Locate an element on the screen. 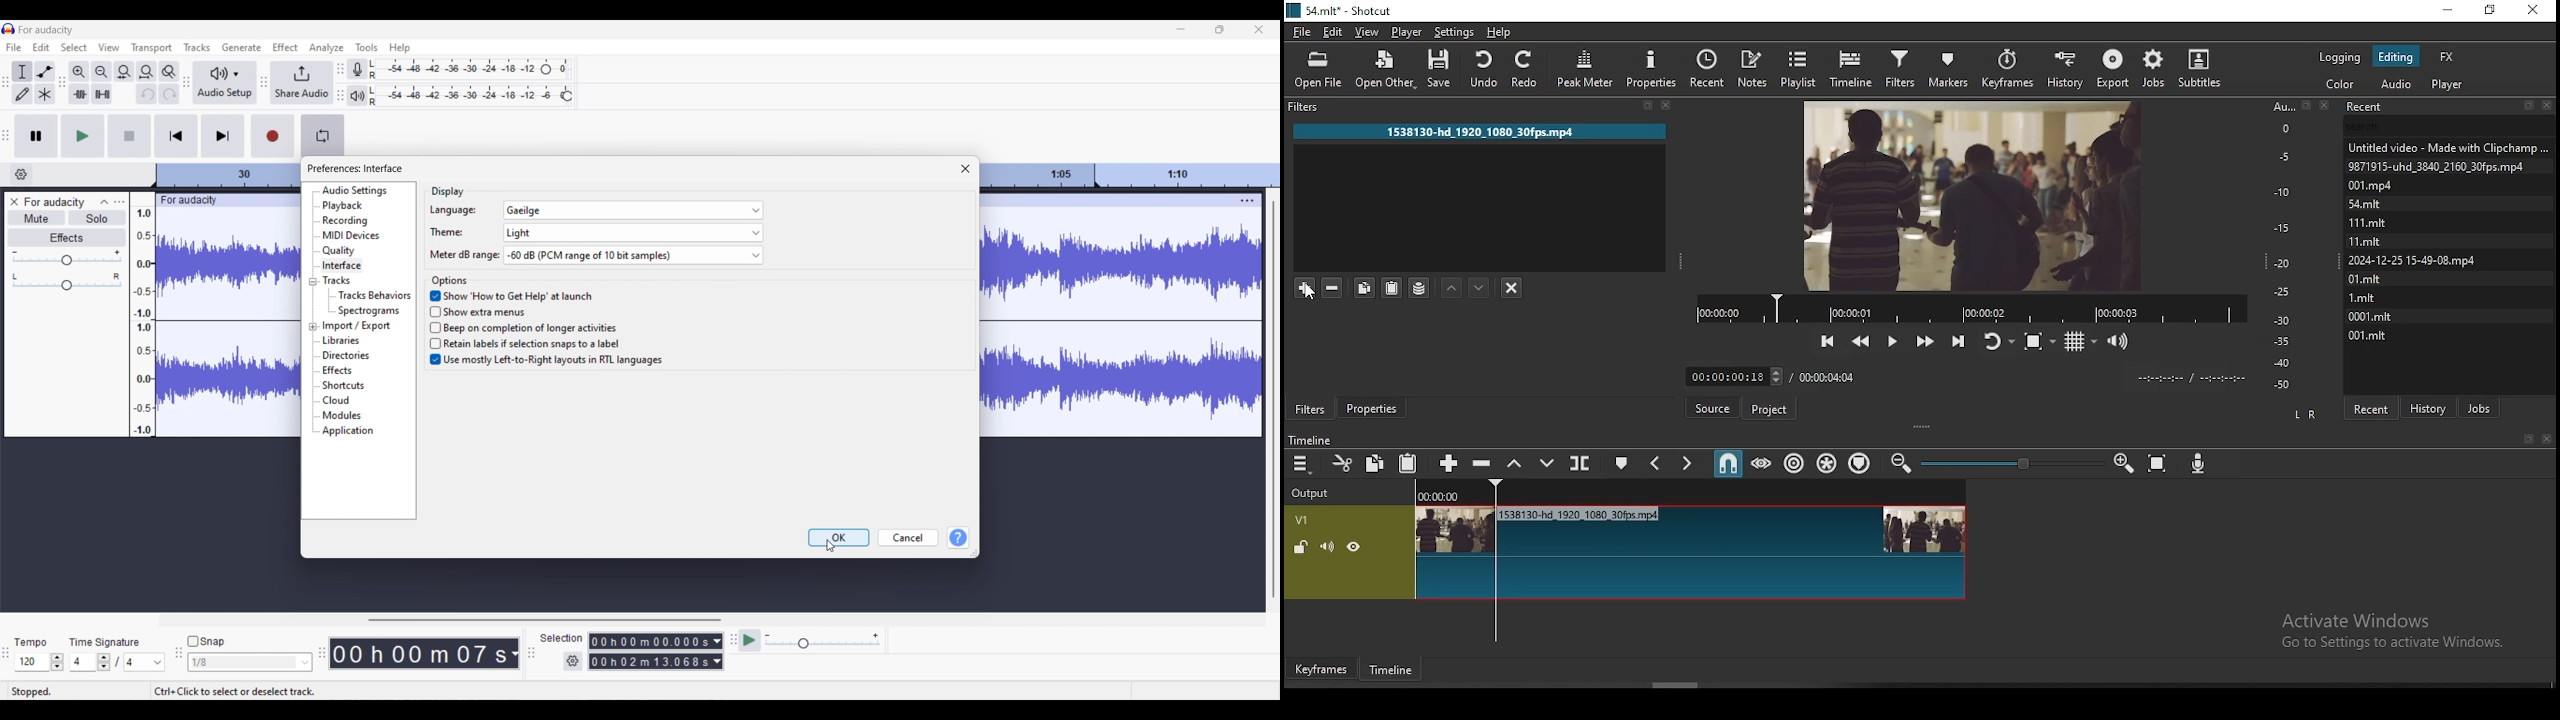 The width and height of the screenshot is (2576, 728). audio is located at coordinates (2398, 87).